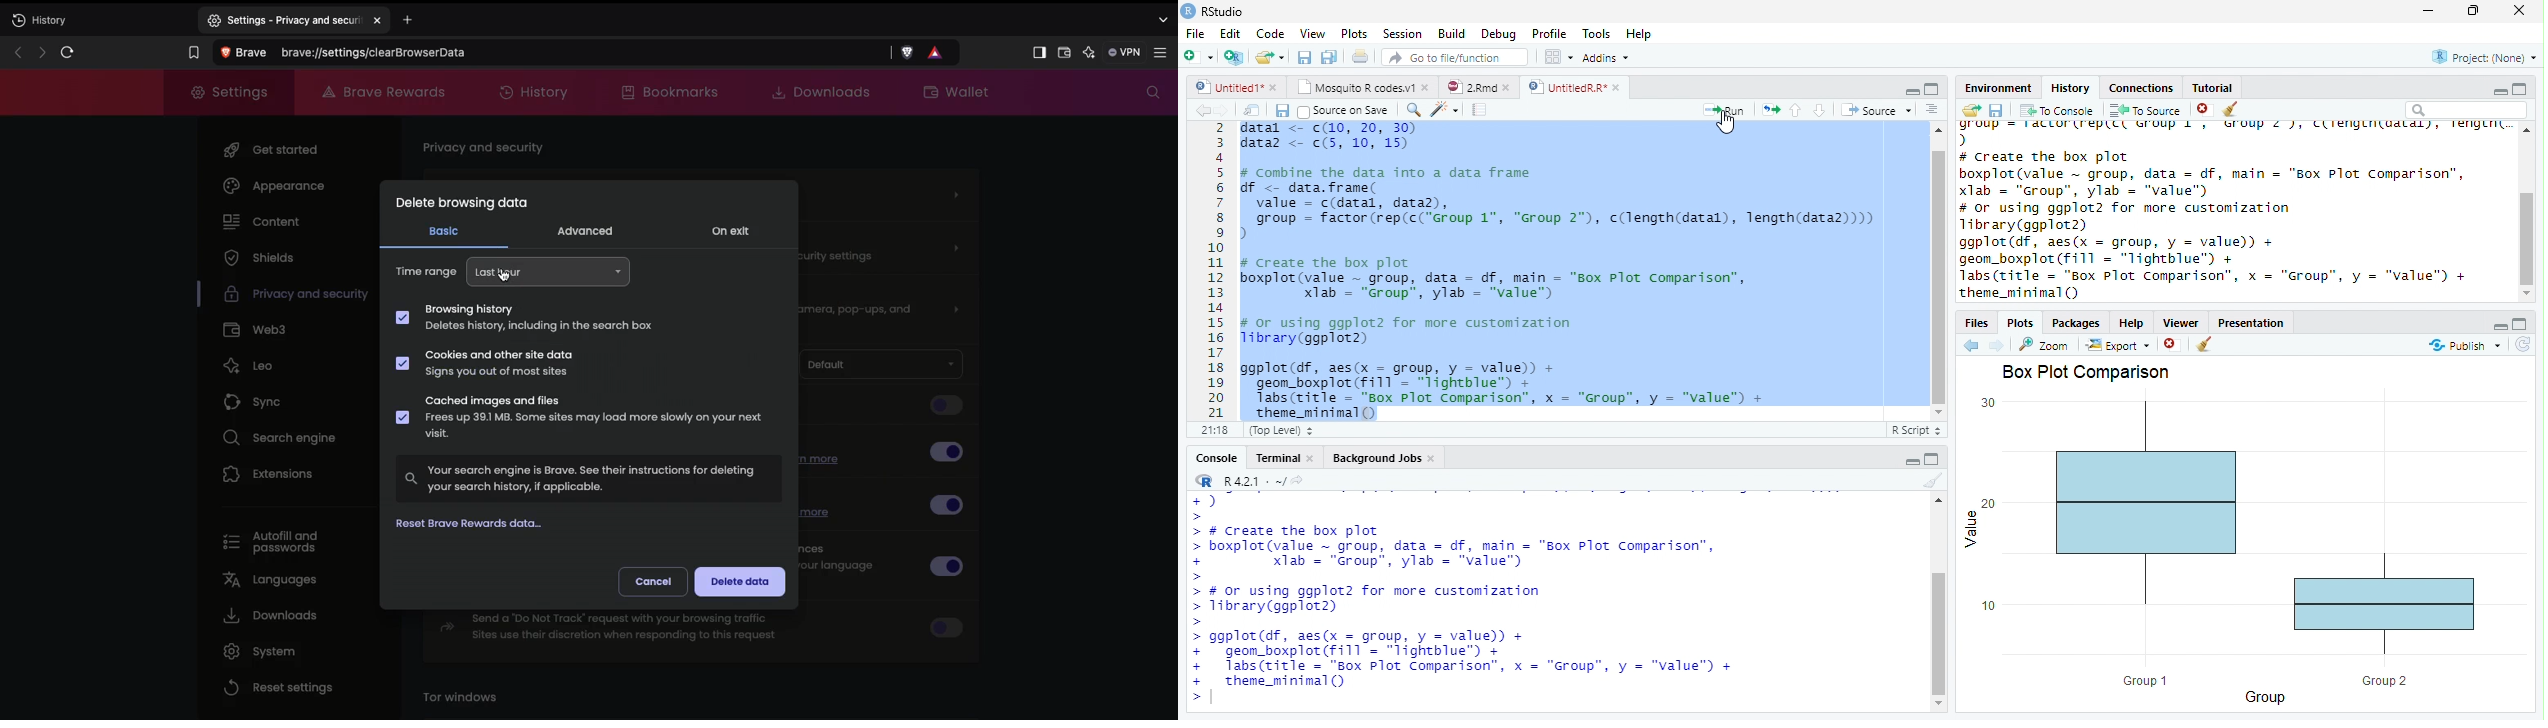 This screenshot has height=728, width=2548. I want to click on Run, so click(1724, 111).